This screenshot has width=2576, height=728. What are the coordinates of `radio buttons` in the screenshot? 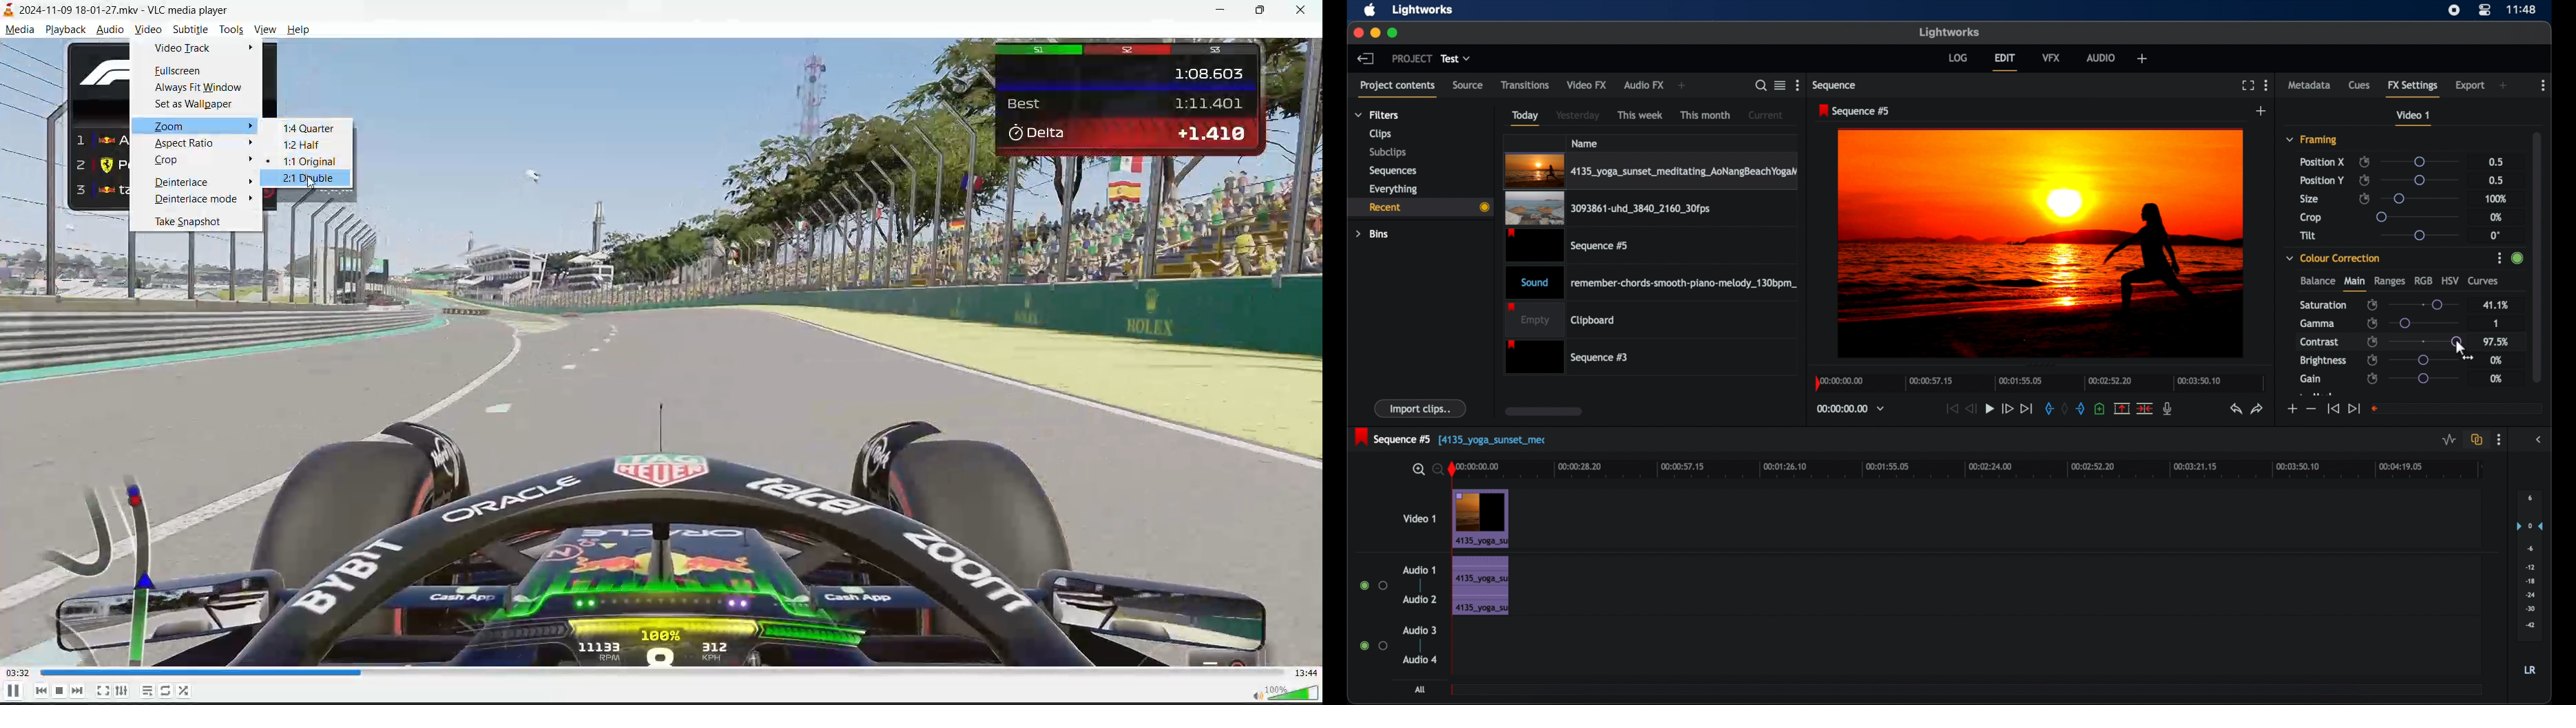 It's located at (1374, 586).